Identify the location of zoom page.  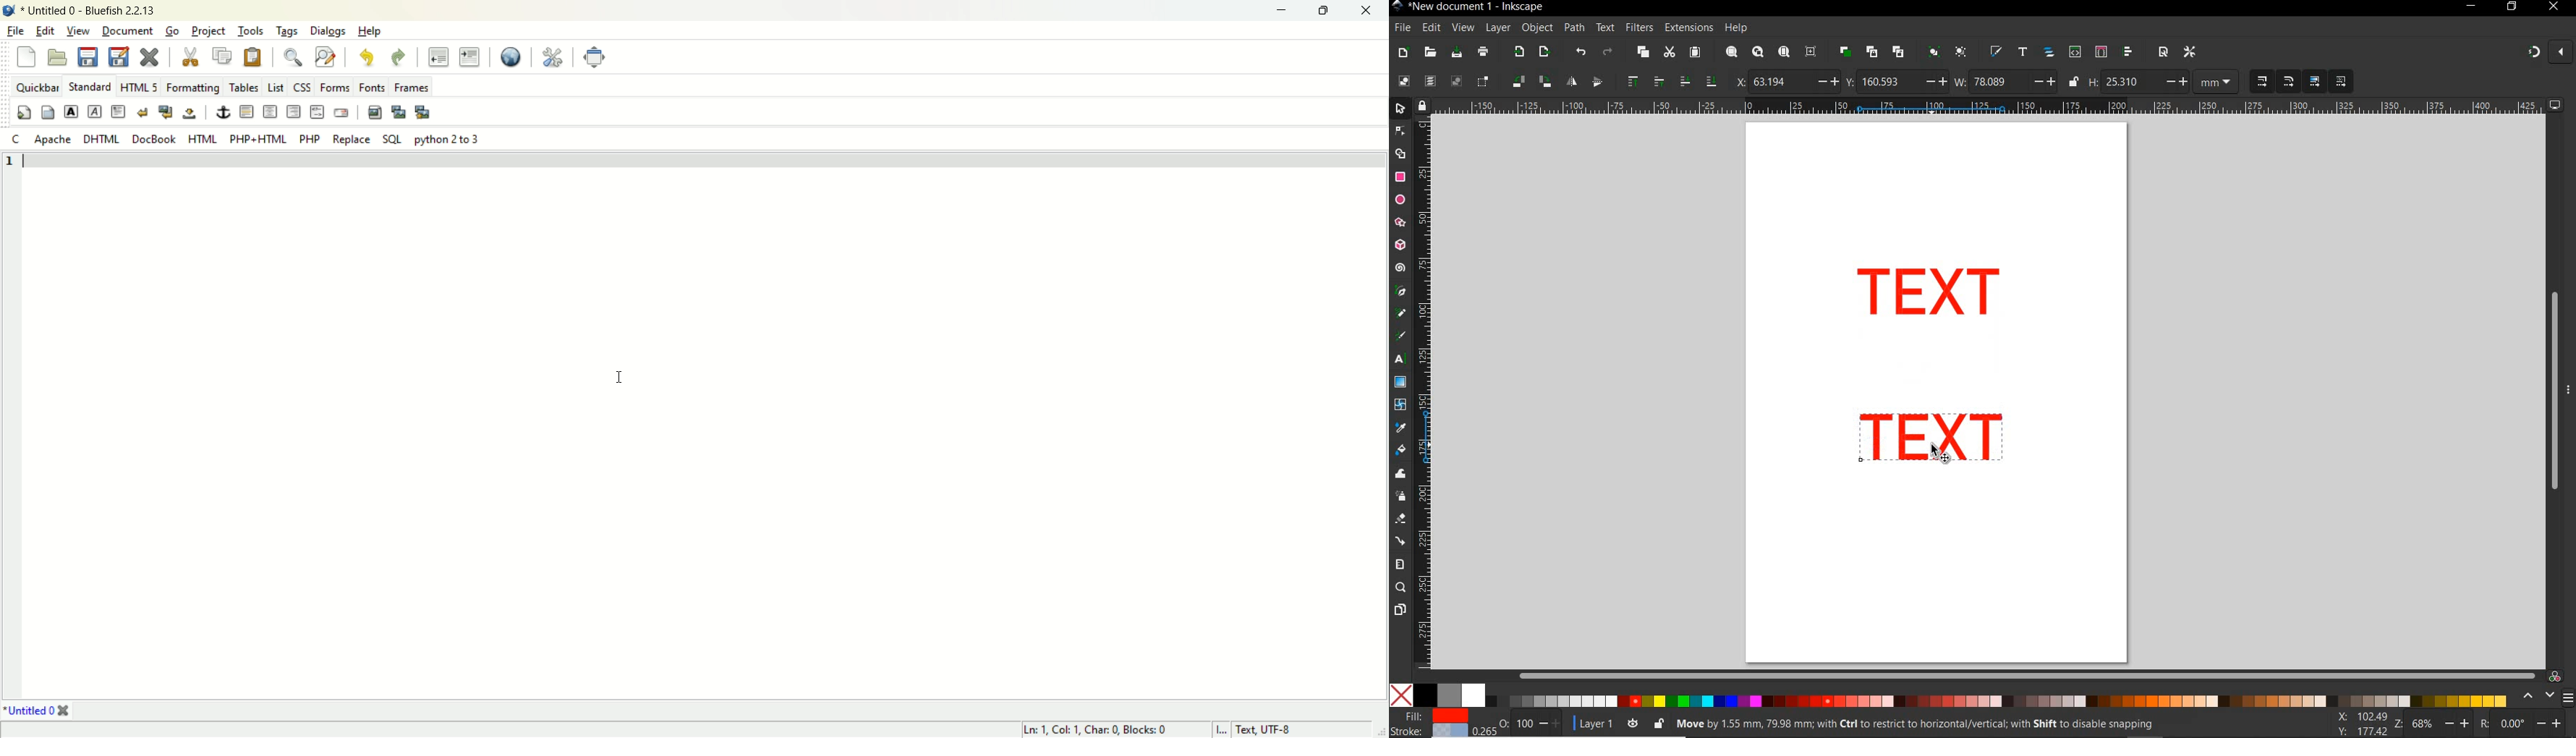
(1783, 52).